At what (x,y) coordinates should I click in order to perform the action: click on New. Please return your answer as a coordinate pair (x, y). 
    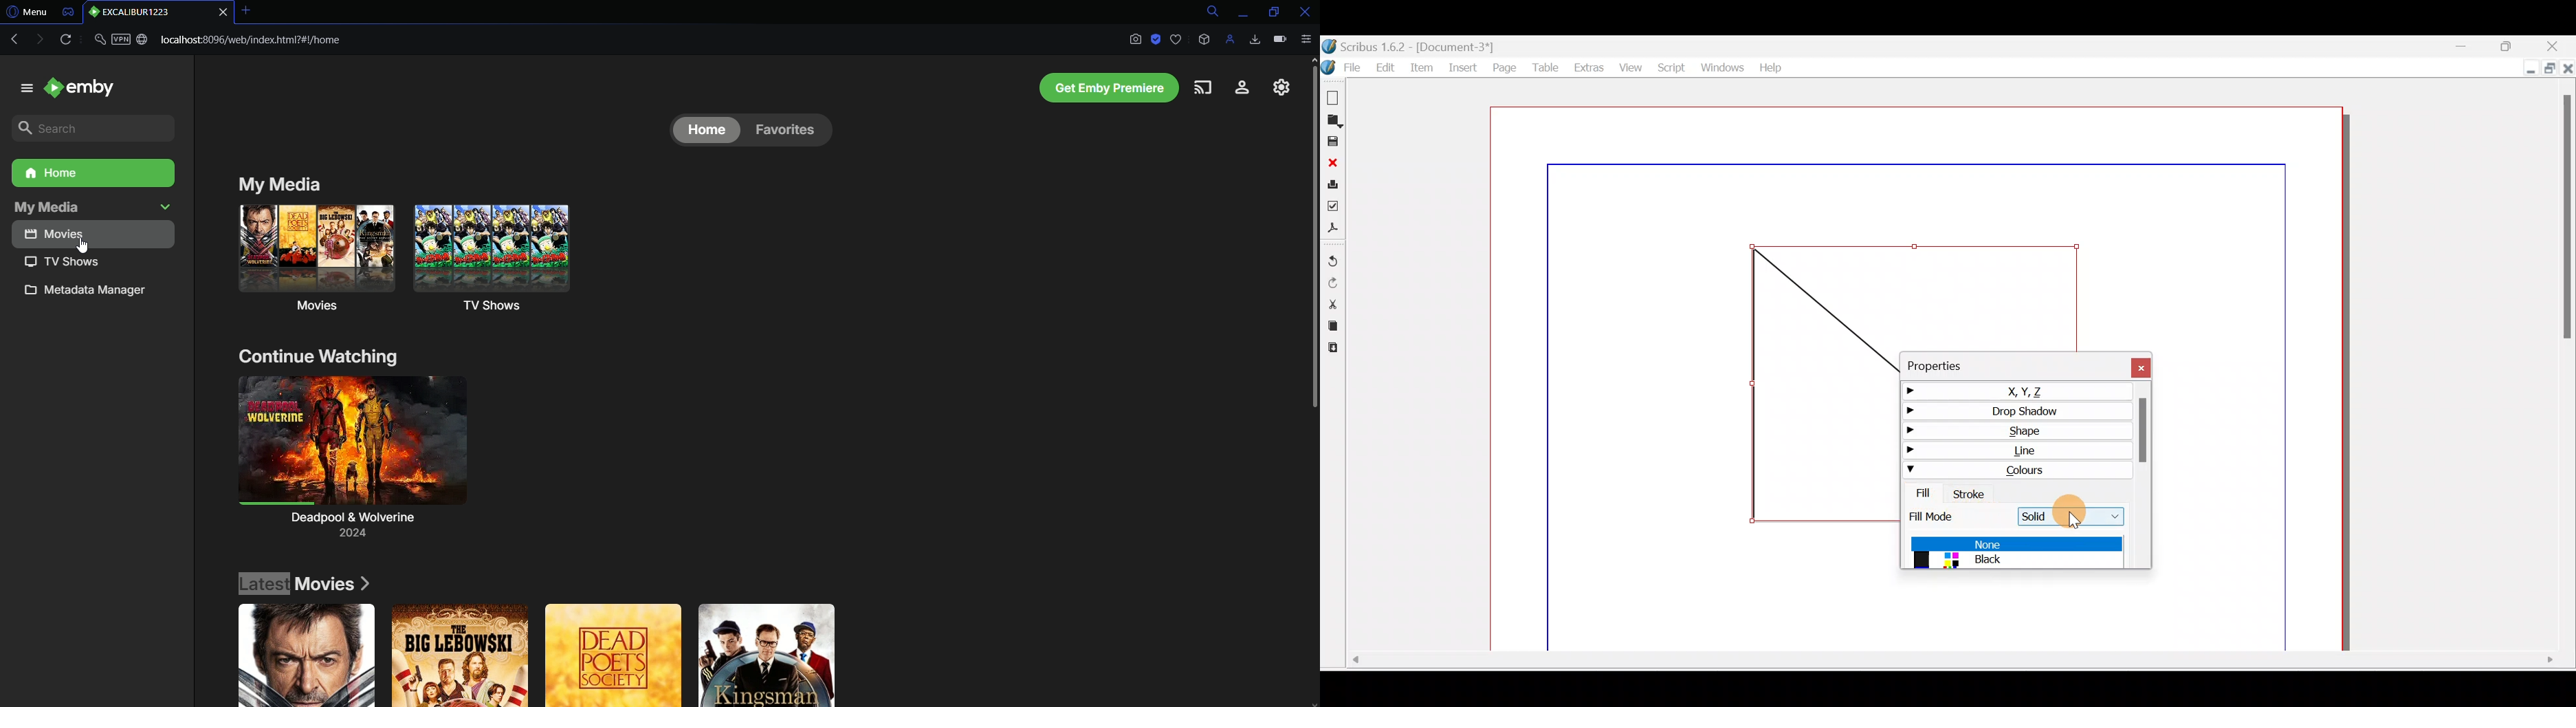
    Looking at the image, I should click on (1333, 96).